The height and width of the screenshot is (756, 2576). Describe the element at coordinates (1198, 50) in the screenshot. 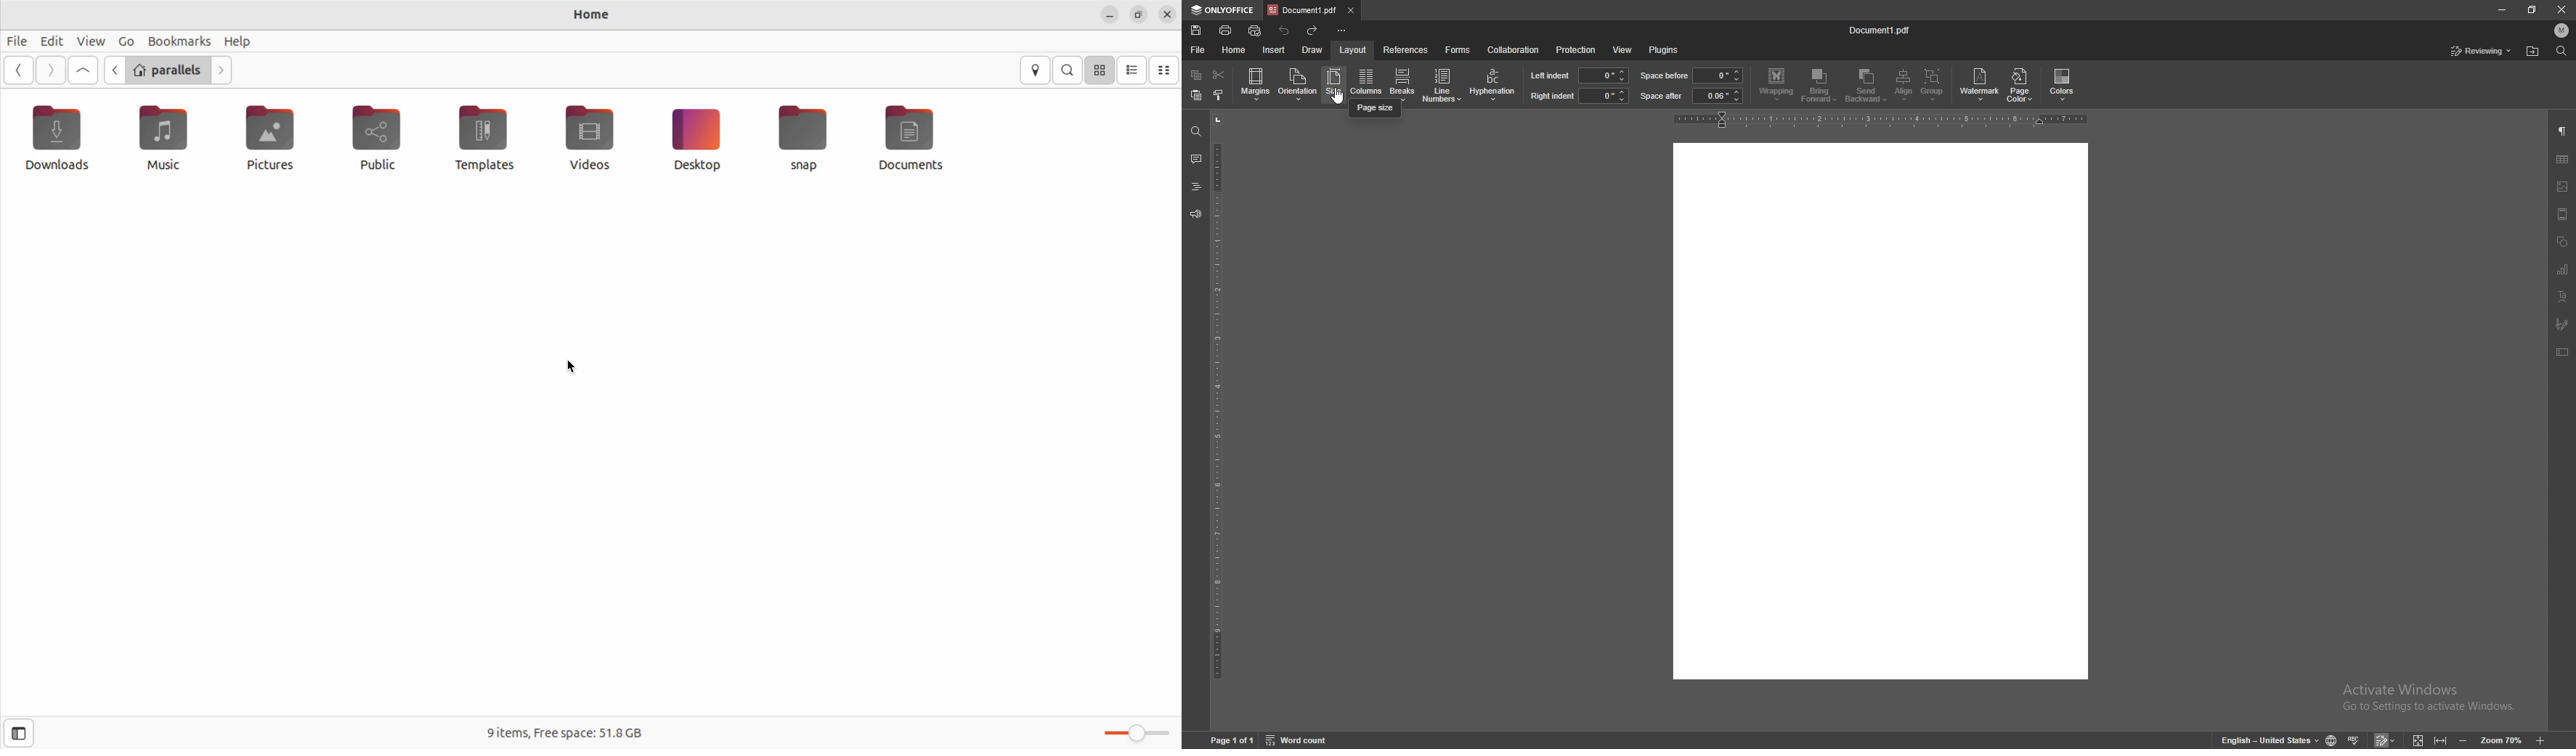

I see `file` at that location.